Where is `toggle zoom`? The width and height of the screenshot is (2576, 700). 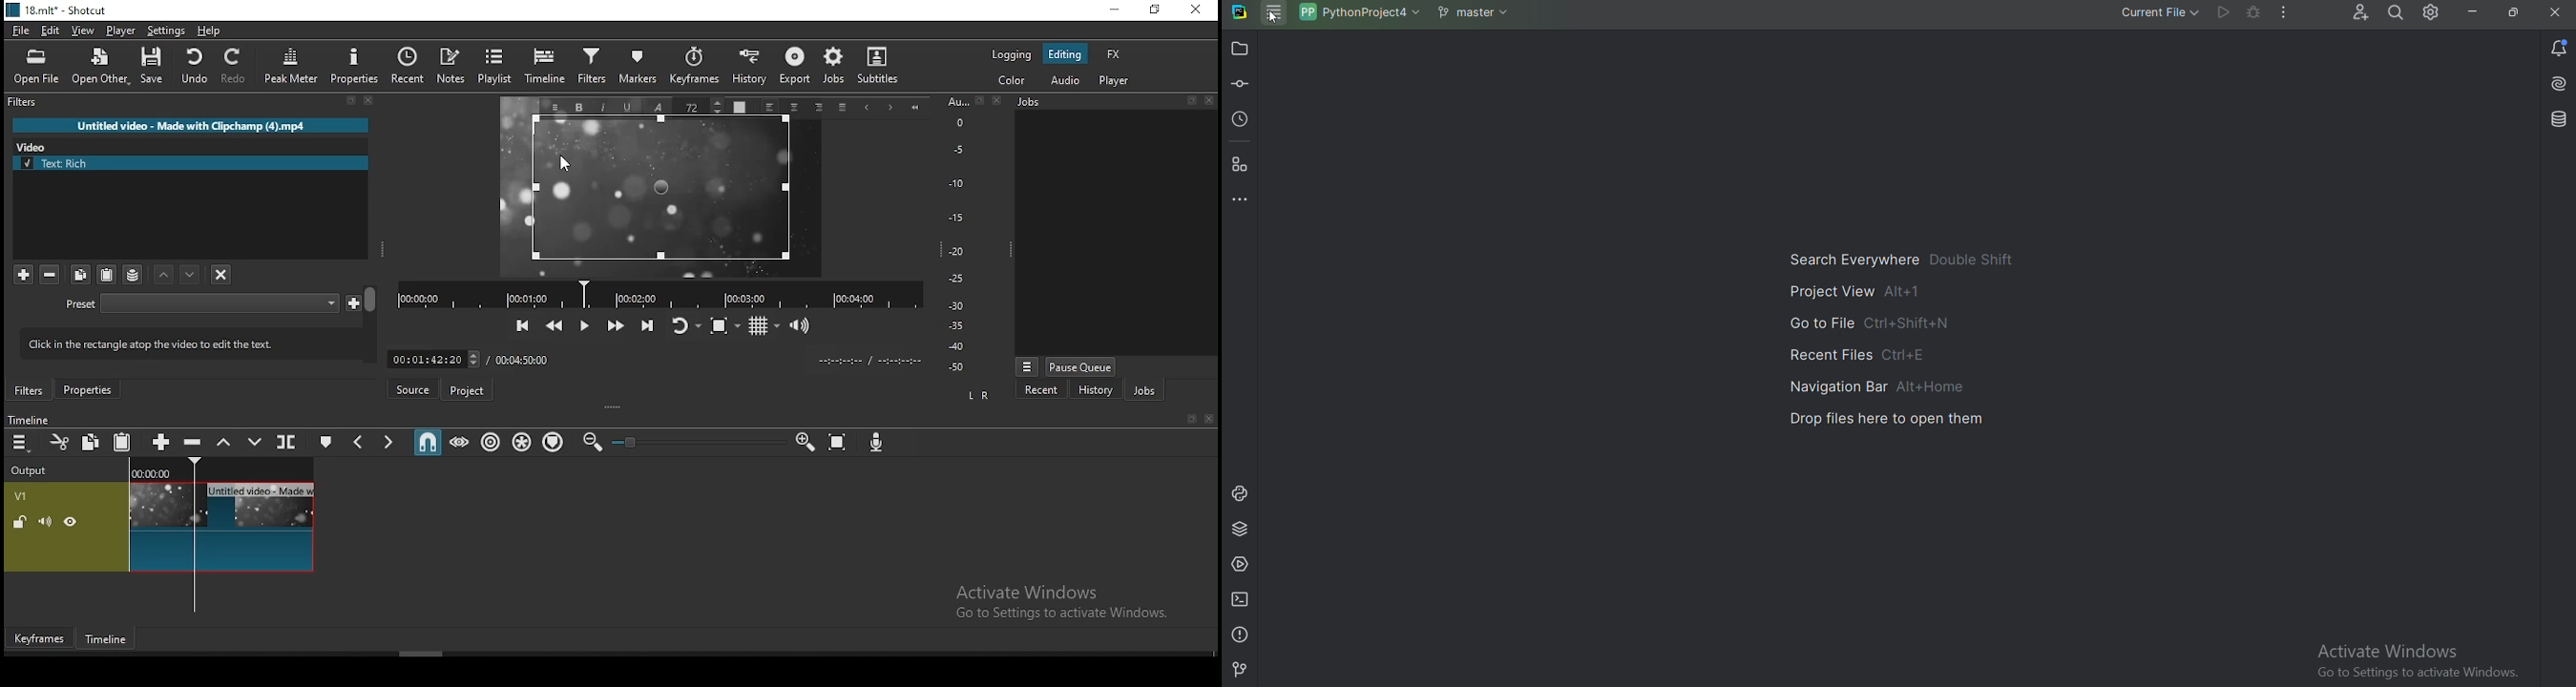
toggle zoom is located at coordinates (725, 325).